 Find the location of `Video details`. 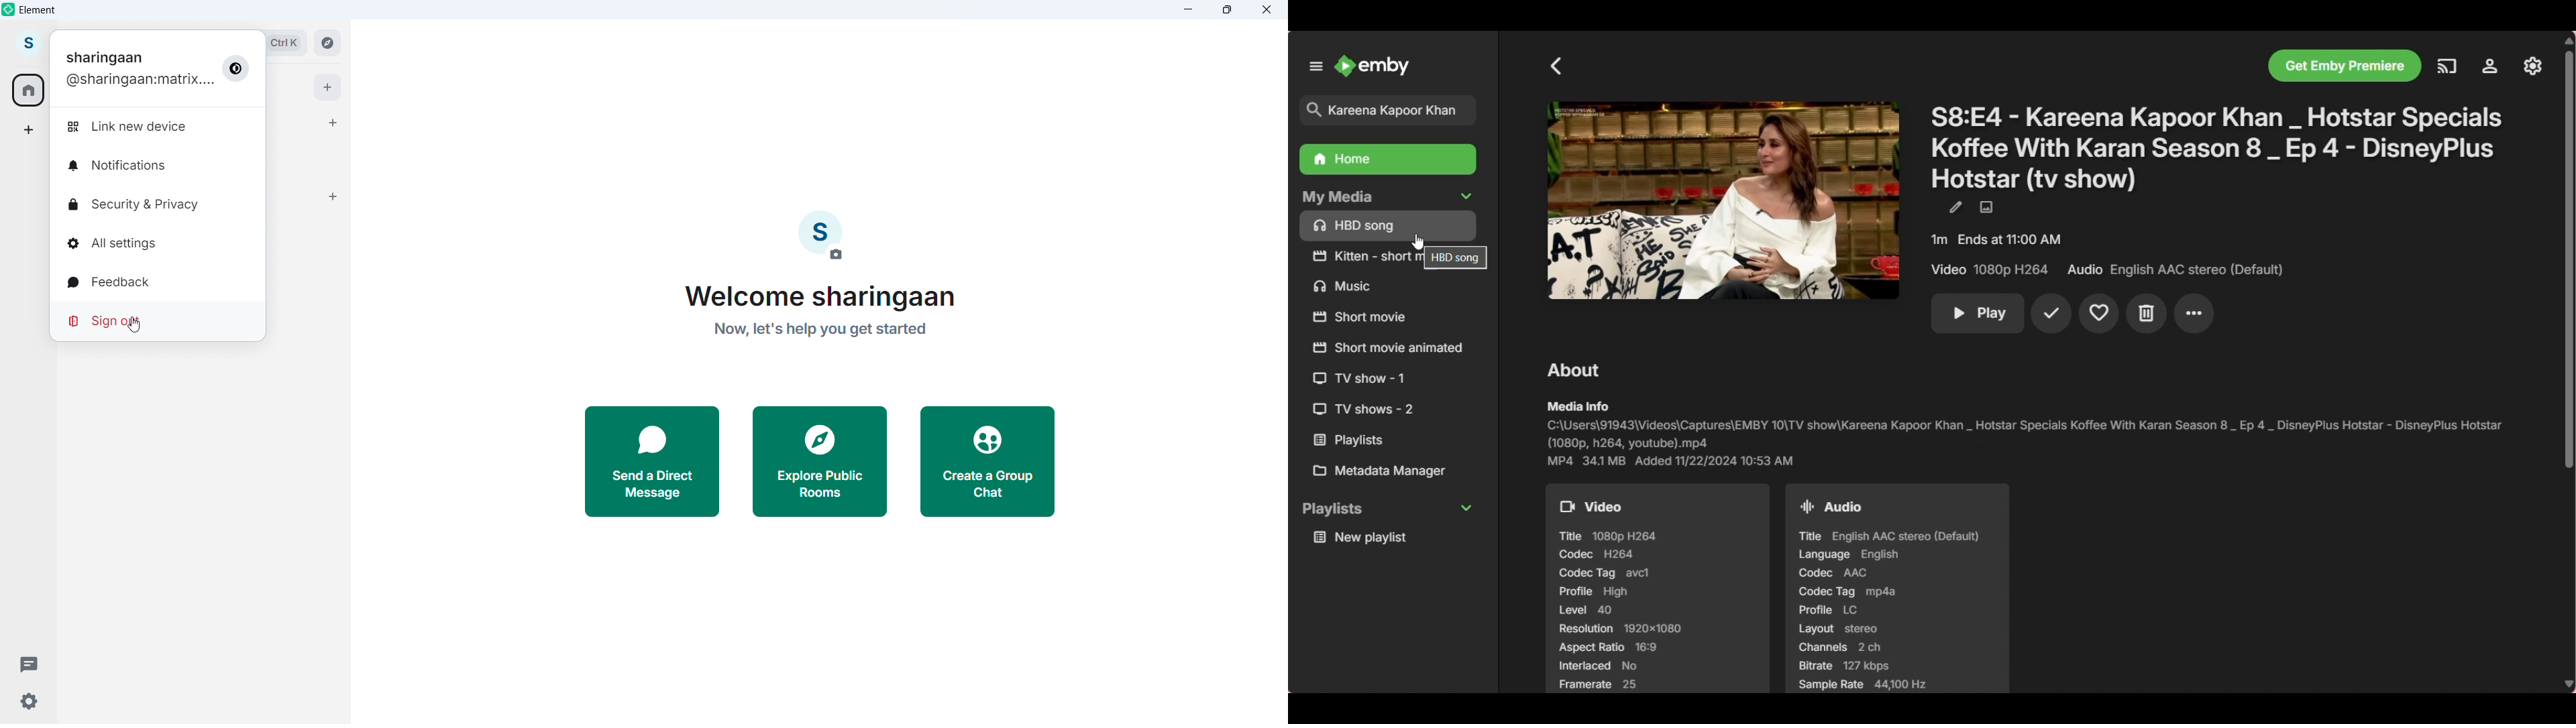

Video details is located at coordinates (1657, 588).